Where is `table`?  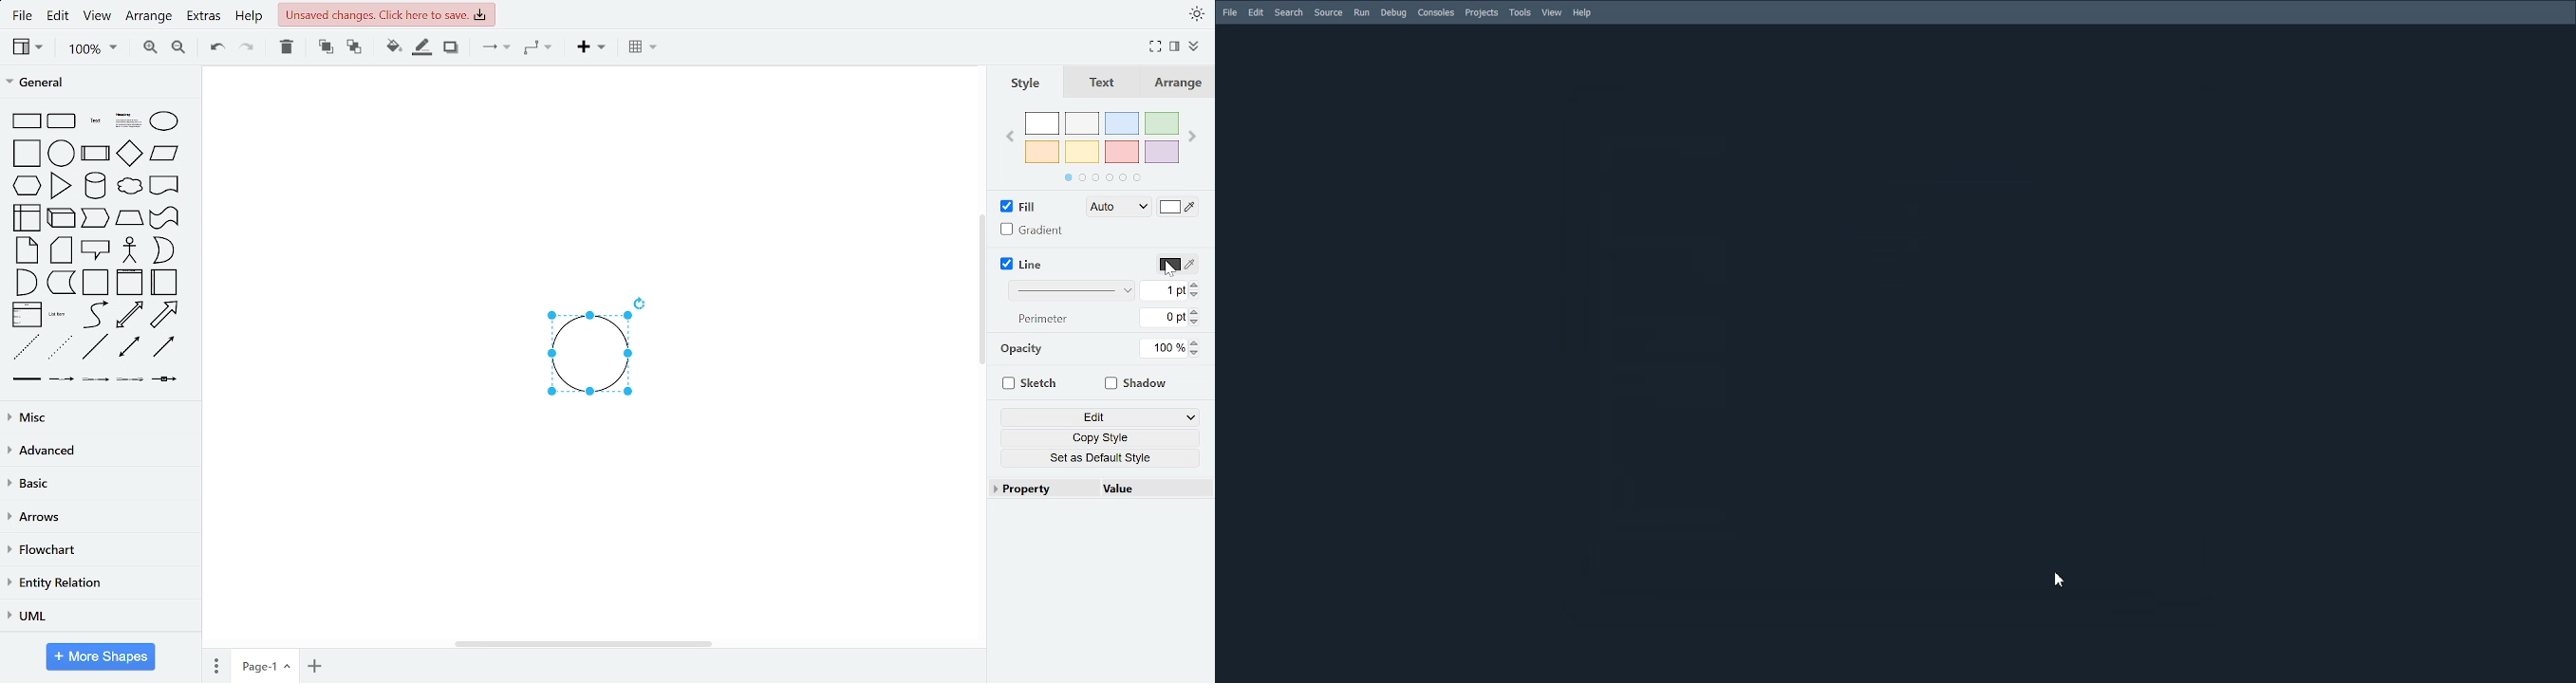
table is located at coordinates (644, 48).